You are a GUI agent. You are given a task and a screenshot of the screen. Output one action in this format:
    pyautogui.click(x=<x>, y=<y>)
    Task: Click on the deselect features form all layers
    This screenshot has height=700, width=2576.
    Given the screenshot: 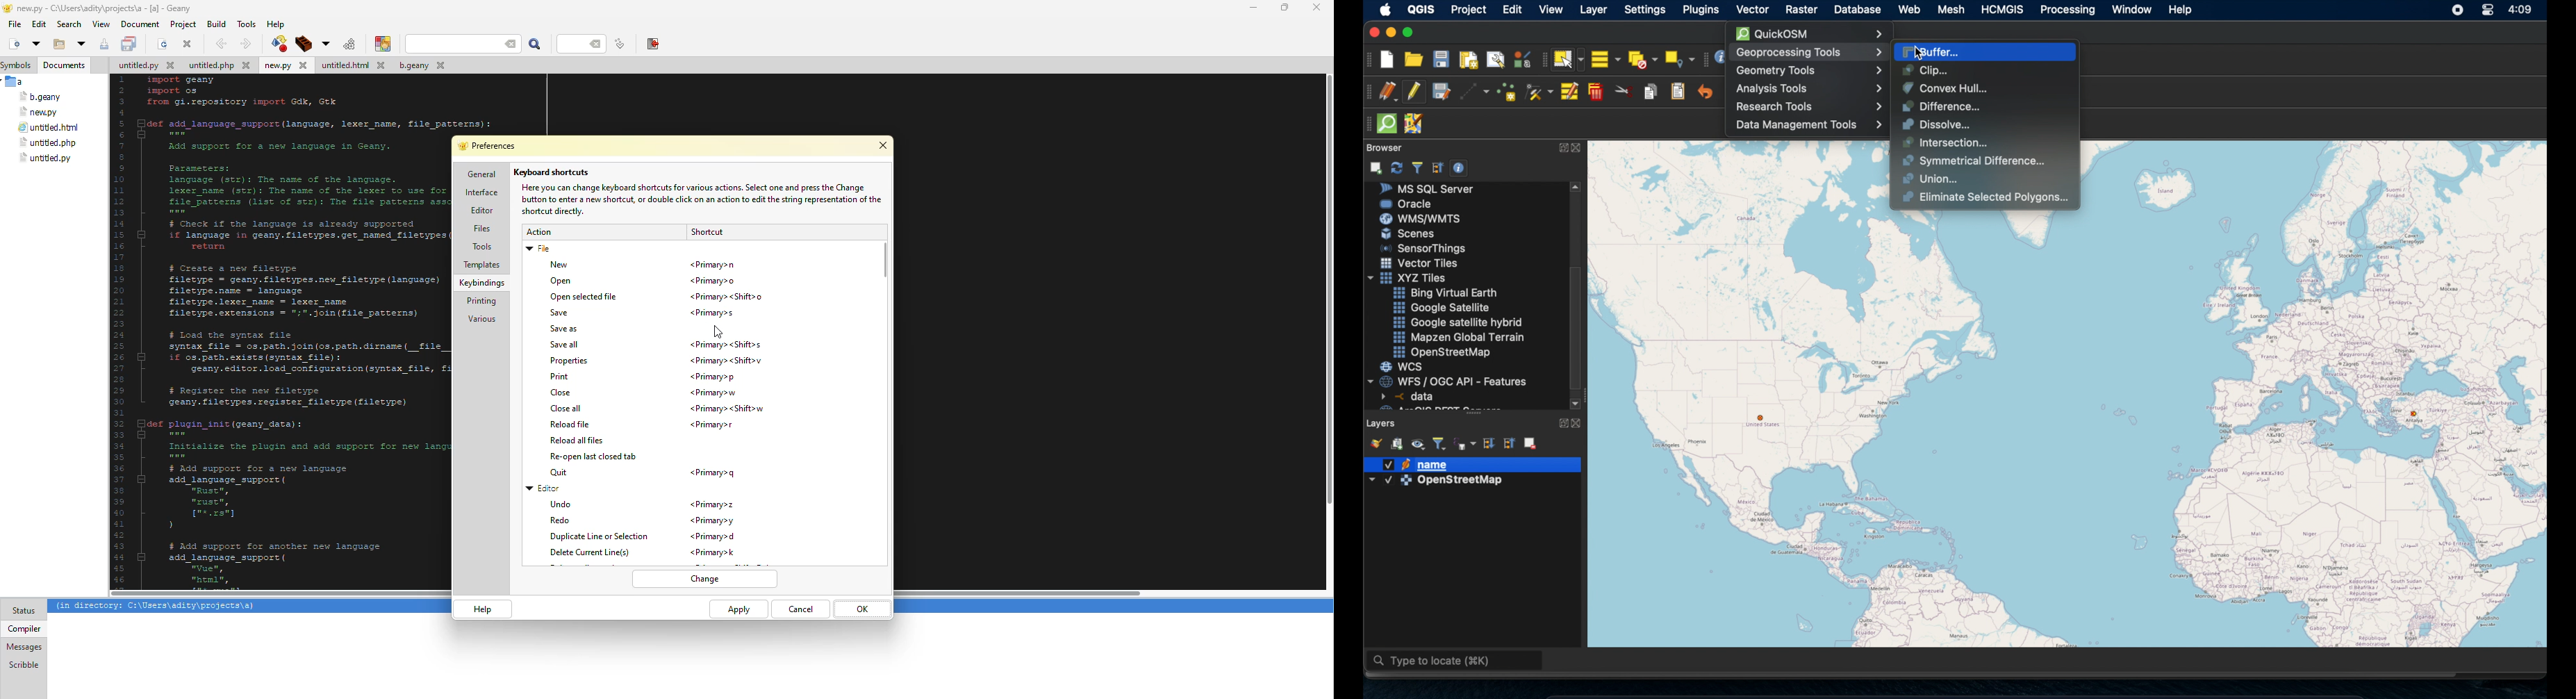 What is the action you would take?
    pyautogui.click(x=1644, y=59)
    